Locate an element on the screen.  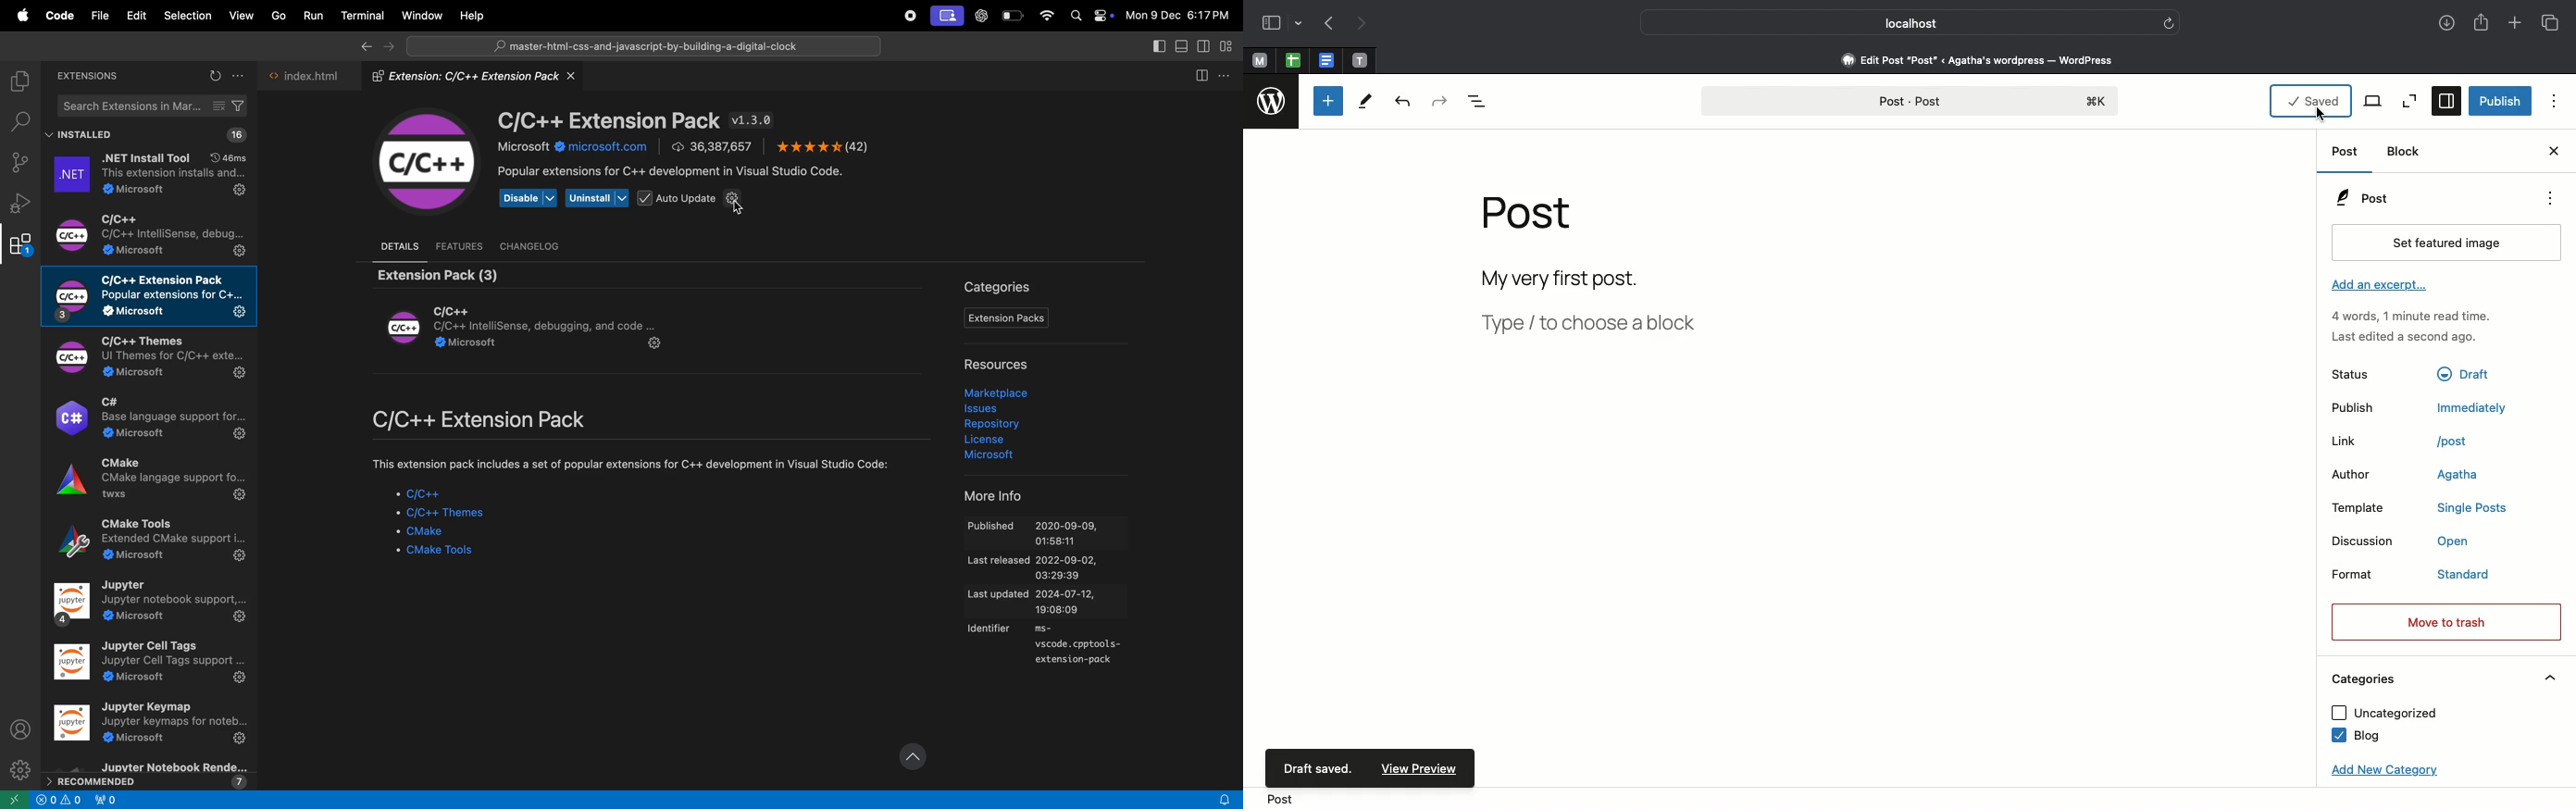
View is located at coordinates (2373, 101).